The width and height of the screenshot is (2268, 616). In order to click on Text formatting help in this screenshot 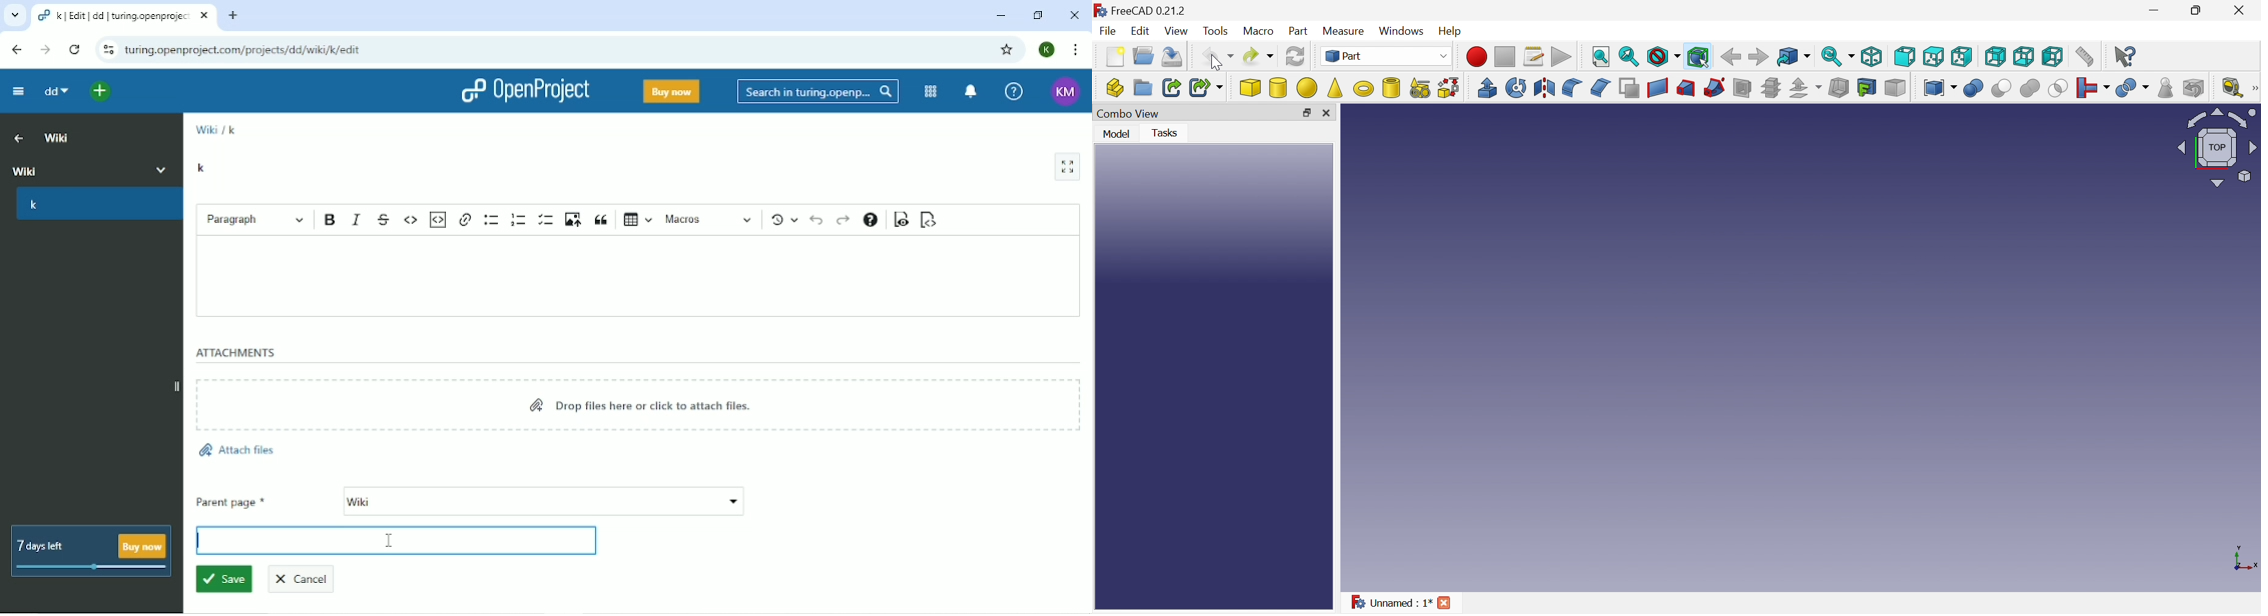, I will do `click(870, 219)`.